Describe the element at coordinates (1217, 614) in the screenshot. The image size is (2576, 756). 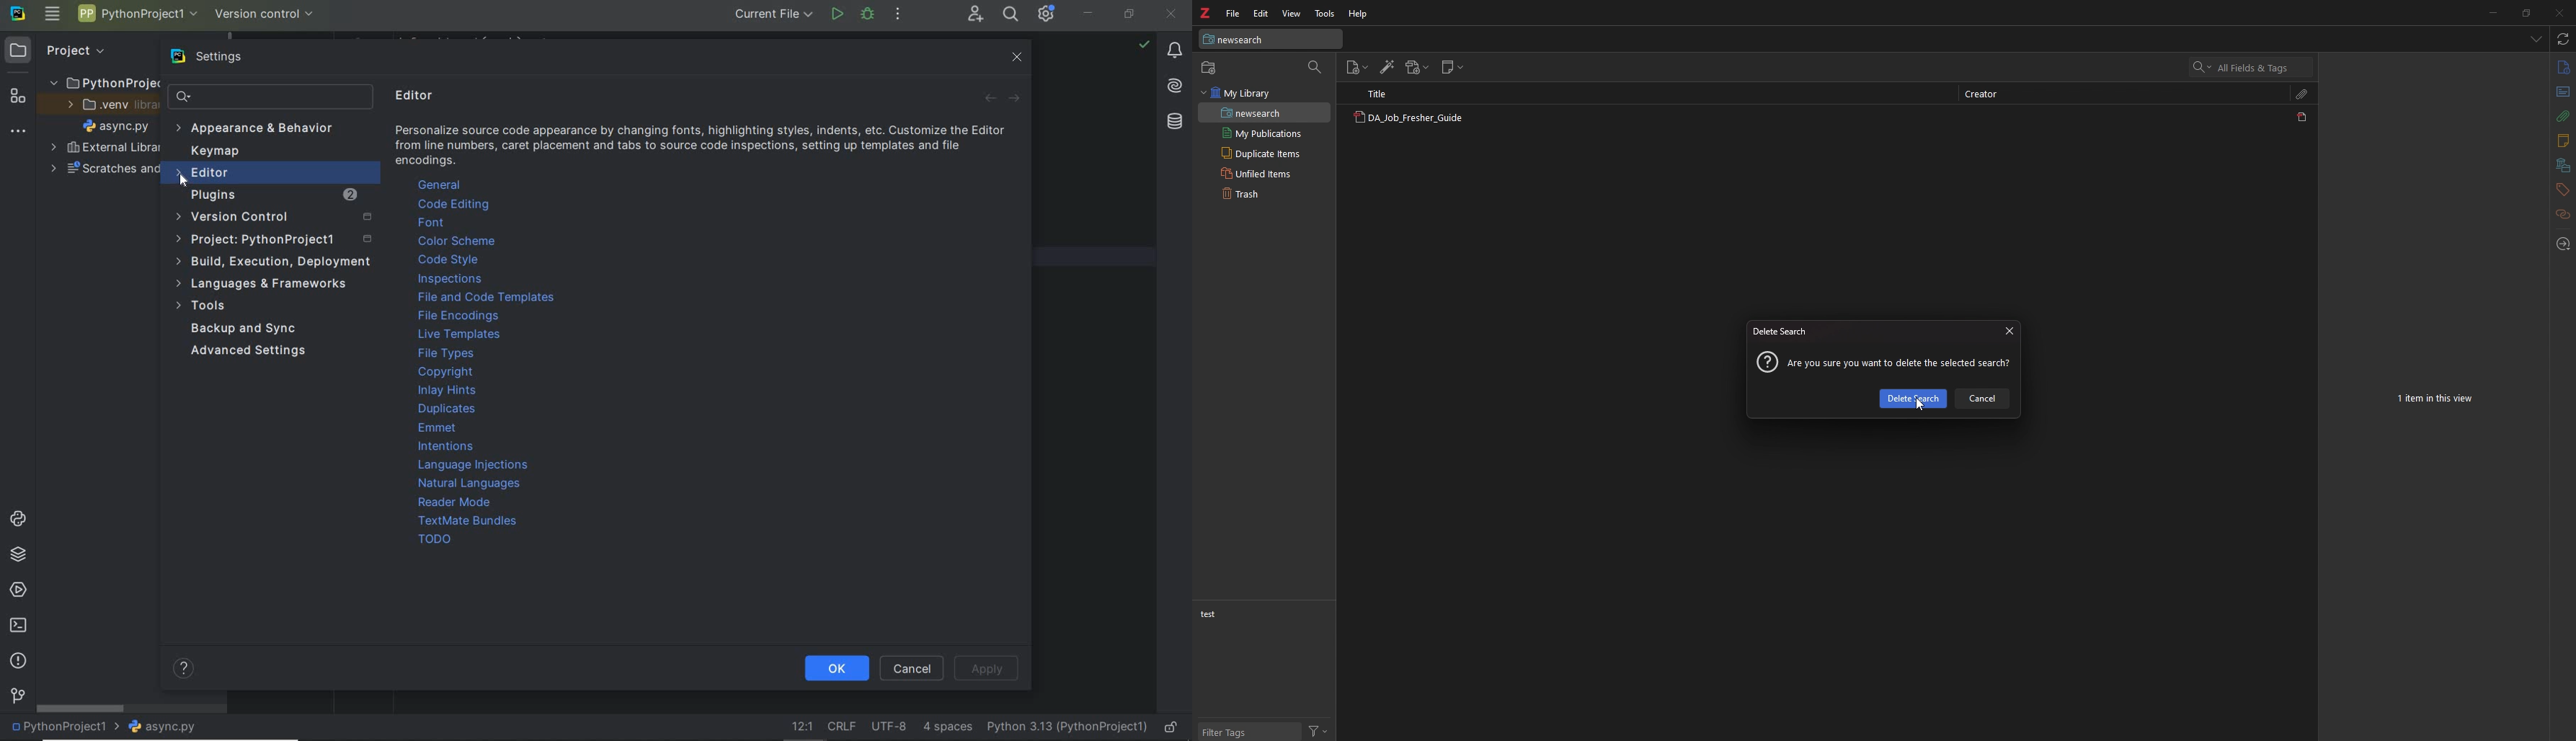
I see `non test` at that location.